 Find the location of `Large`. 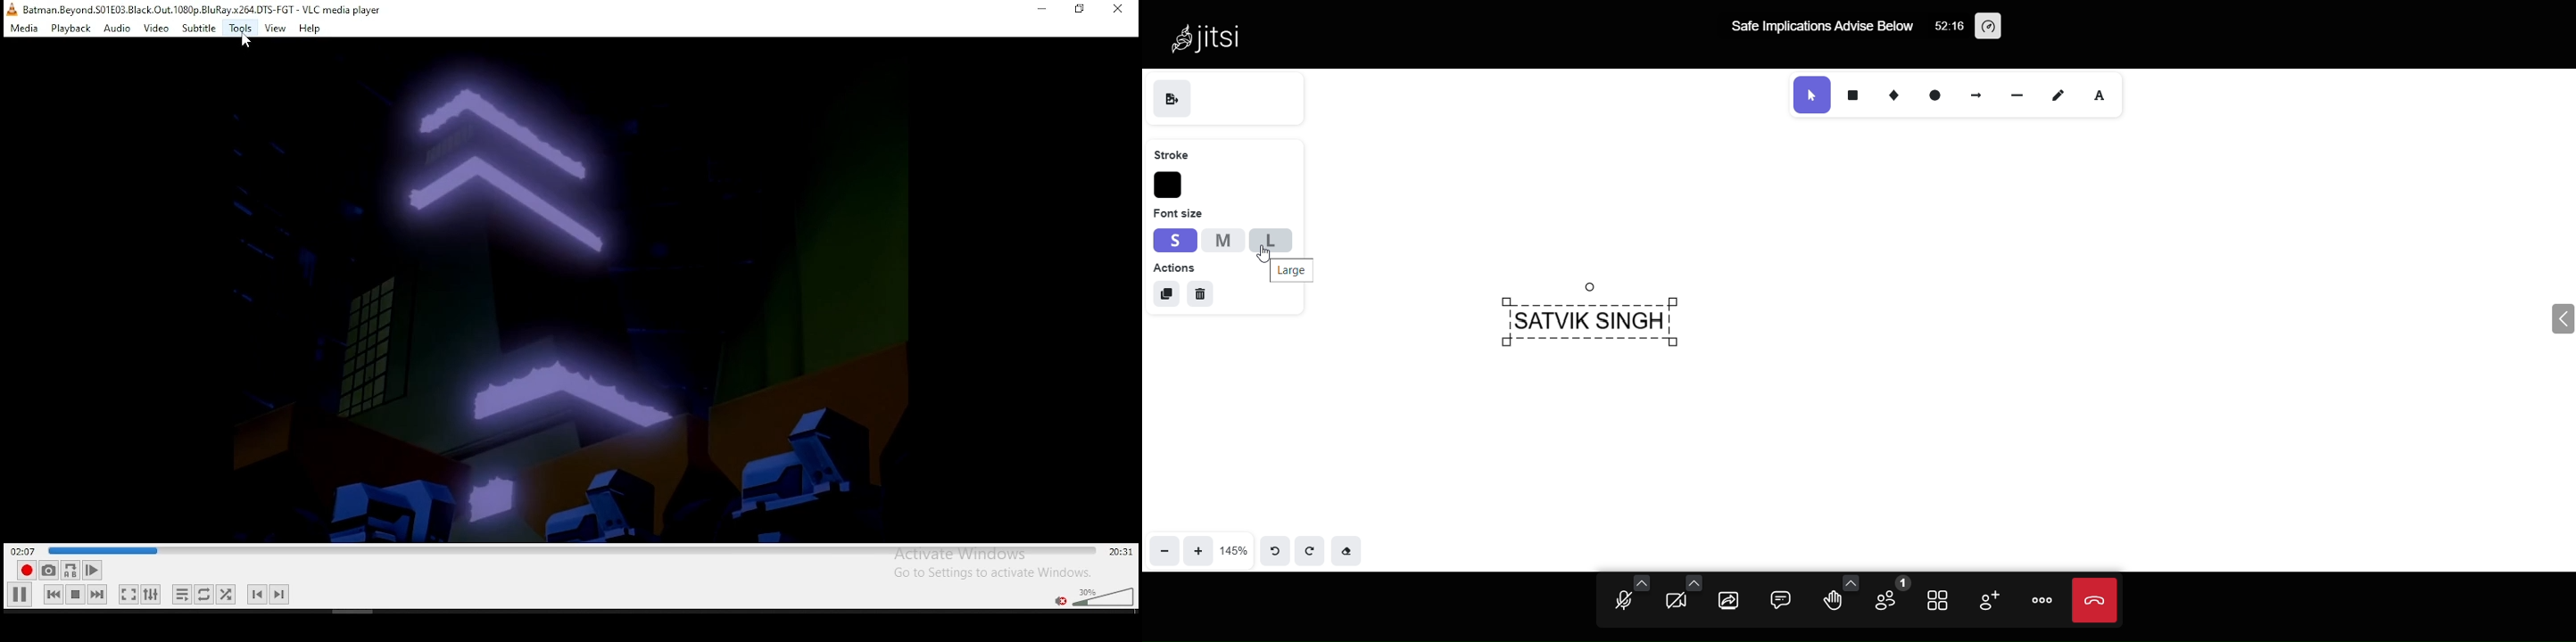

Large is located at coordinates (1299, 270).